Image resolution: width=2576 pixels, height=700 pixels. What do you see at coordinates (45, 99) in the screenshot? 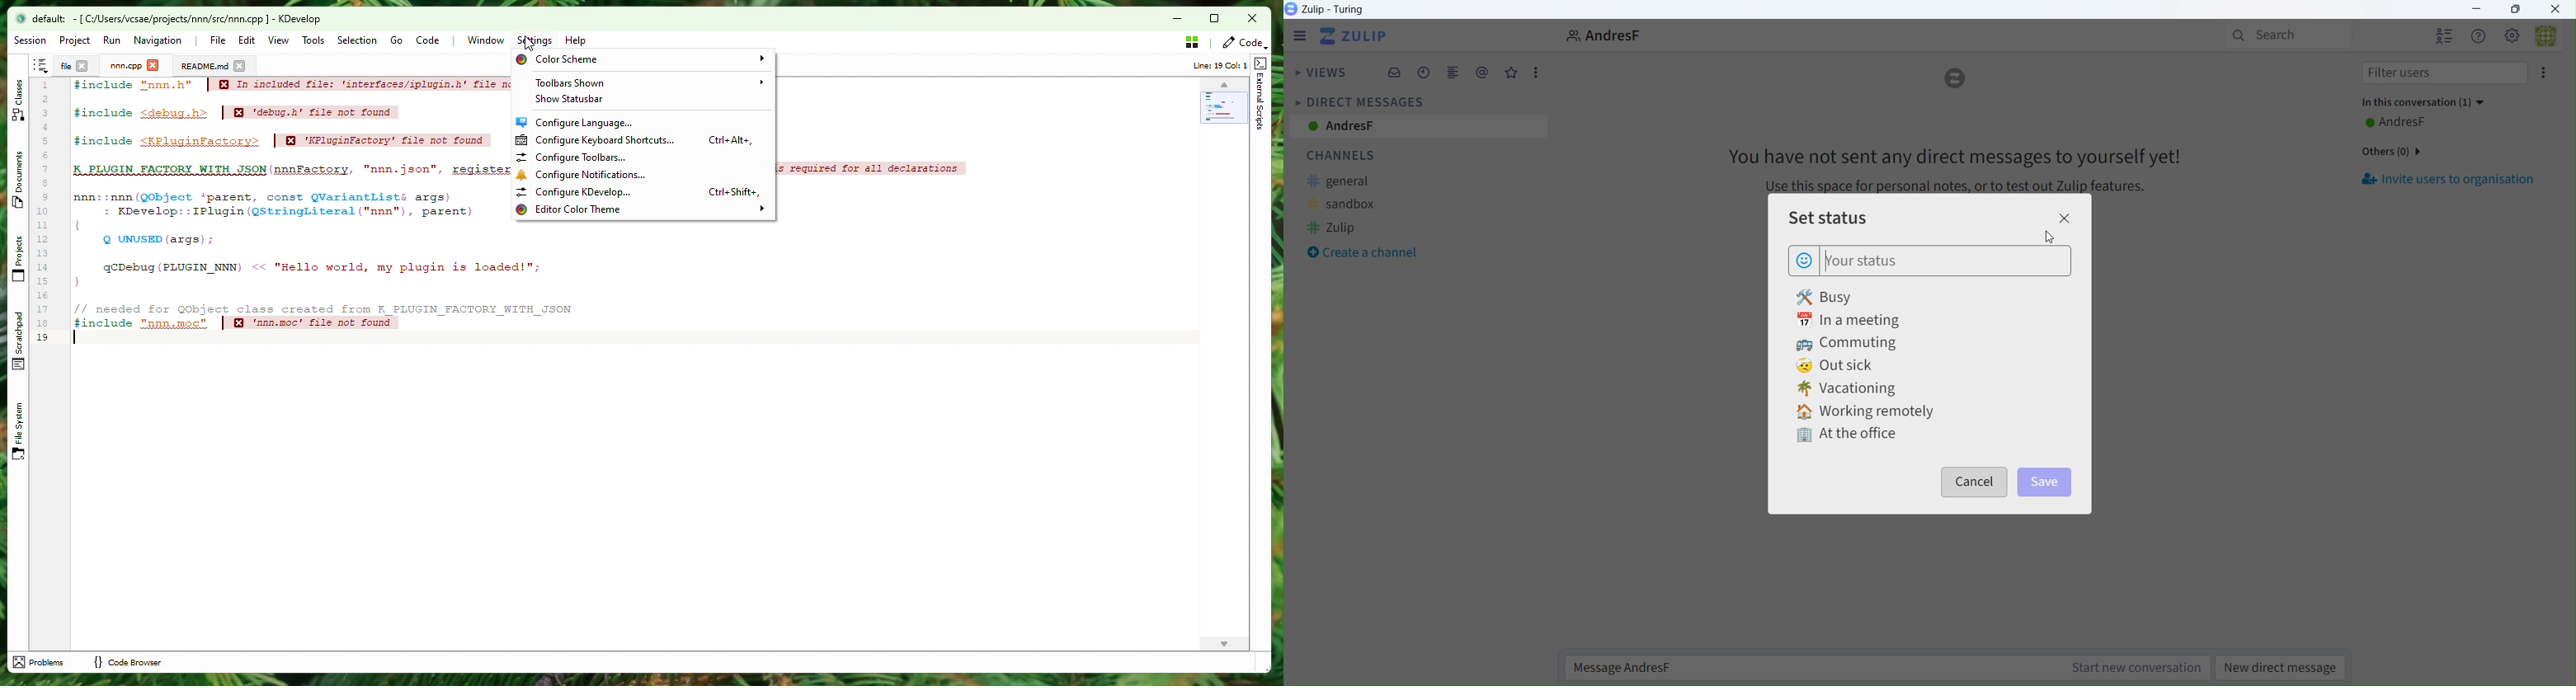
I see `2` at bounding box center [45, 99].